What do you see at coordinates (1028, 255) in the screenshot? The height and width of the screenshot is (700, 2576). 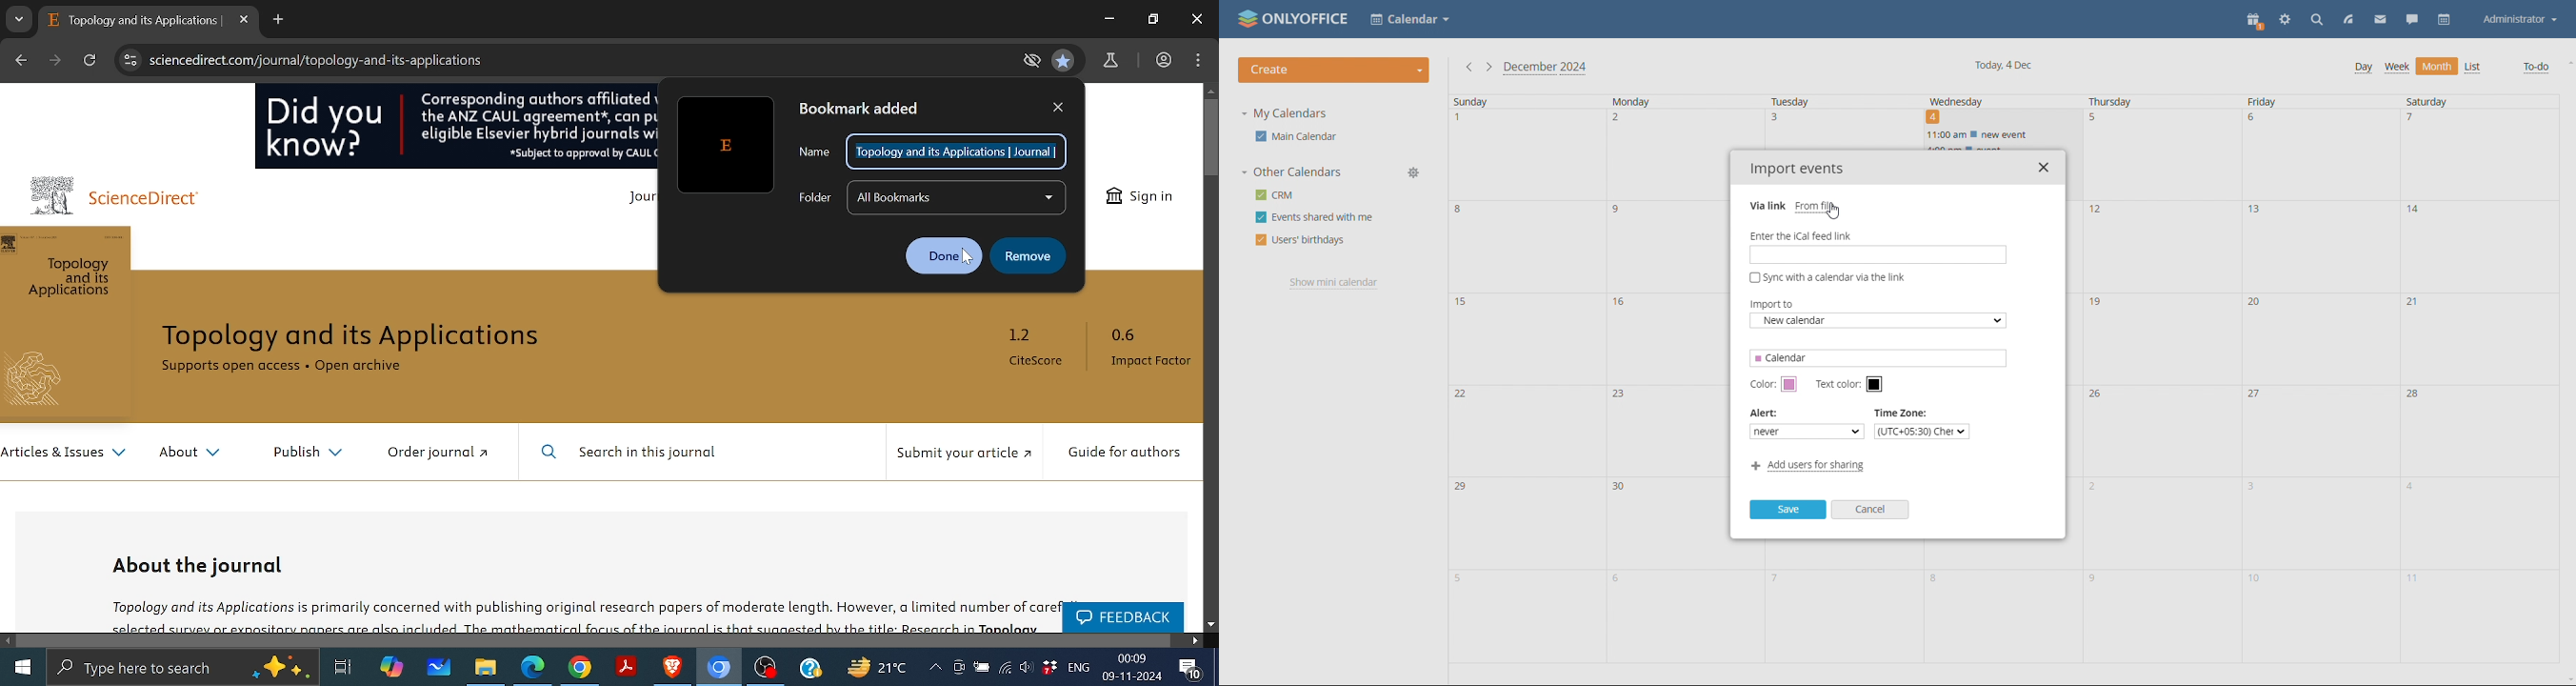 I see `Remove` at bounding box center [1028, 255].